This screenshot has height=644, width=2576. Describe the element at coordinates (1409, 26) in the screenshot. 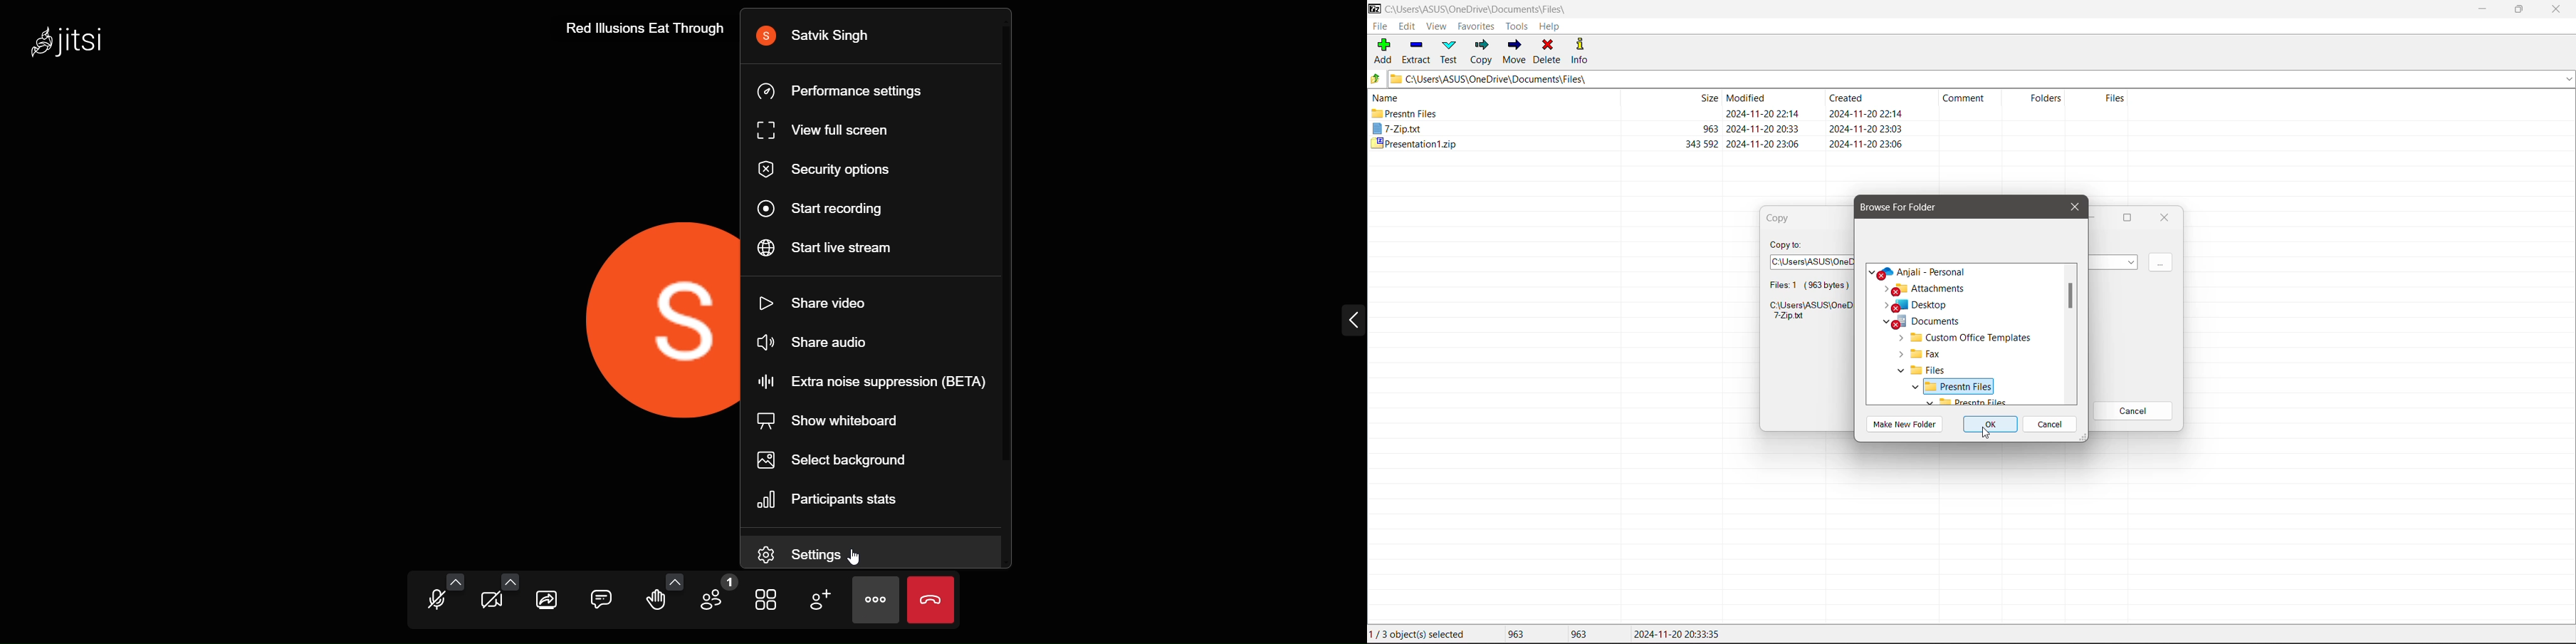

I see `Edit` at that location.